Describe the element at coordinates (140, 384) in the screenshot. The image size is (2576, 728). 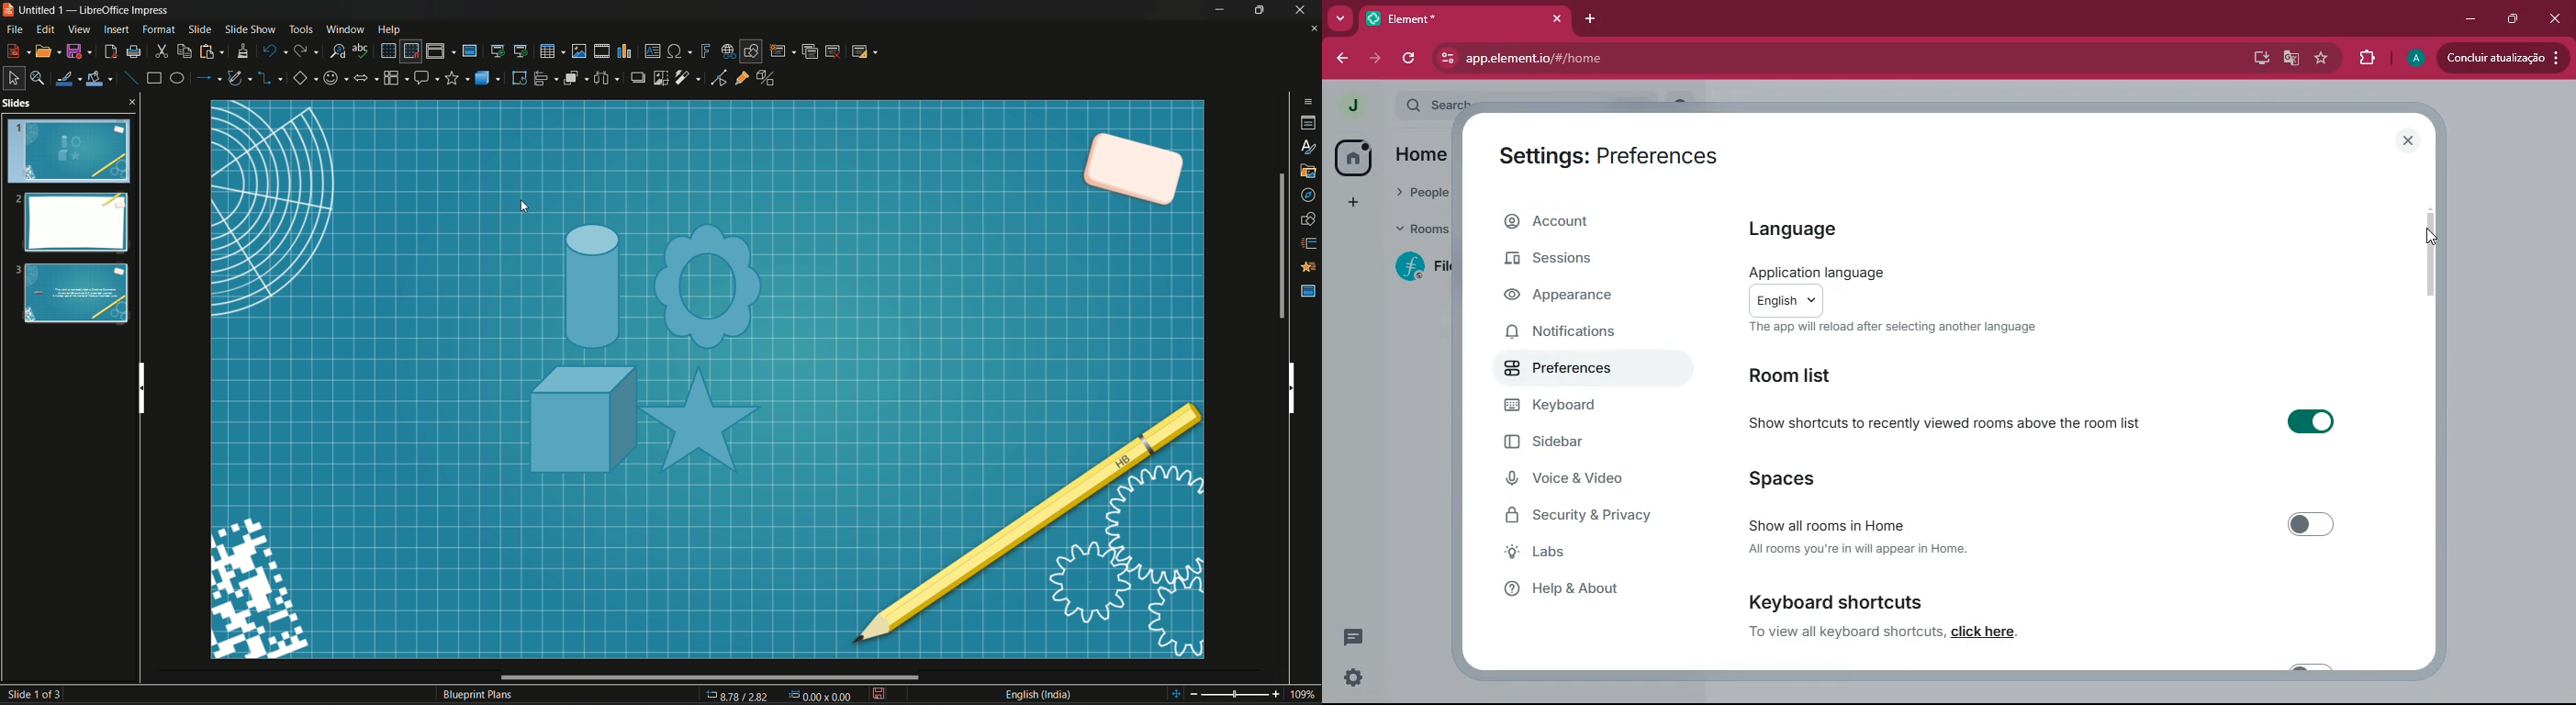
I see `Vertical scroll bar` at that location.